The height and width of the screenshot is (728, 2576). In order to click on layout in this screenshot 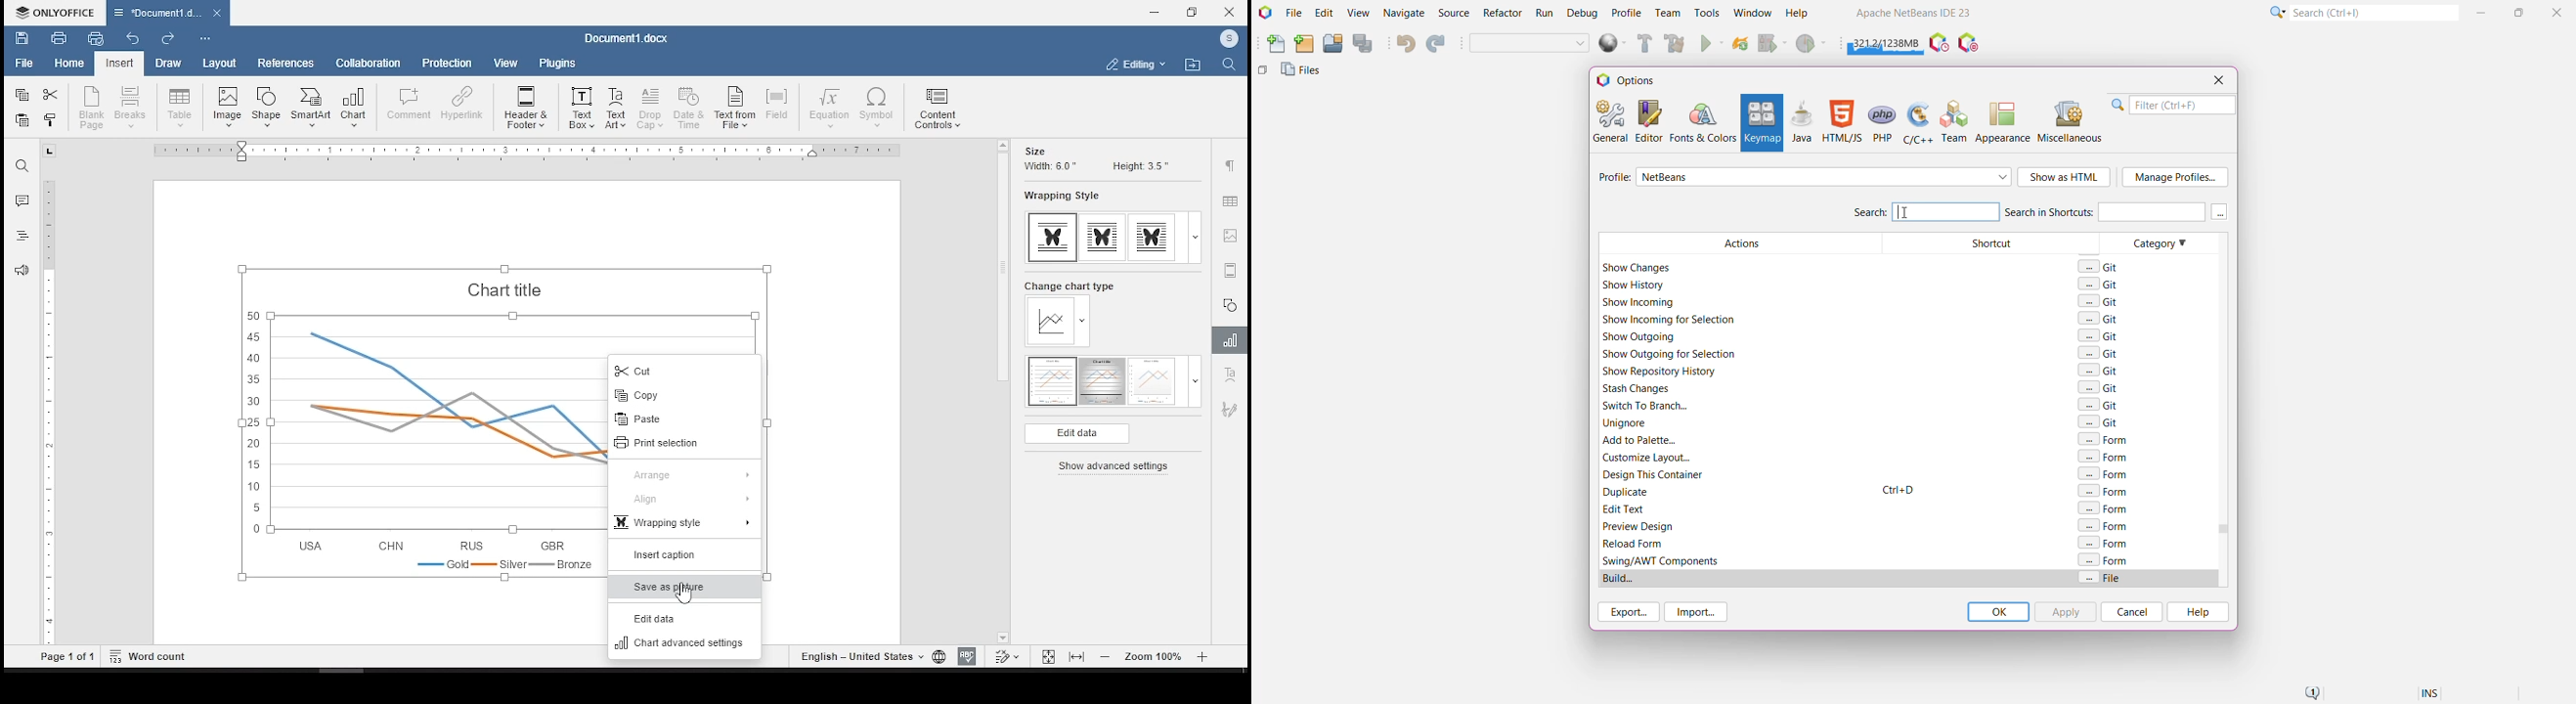, I will do `click(218, 64)`.